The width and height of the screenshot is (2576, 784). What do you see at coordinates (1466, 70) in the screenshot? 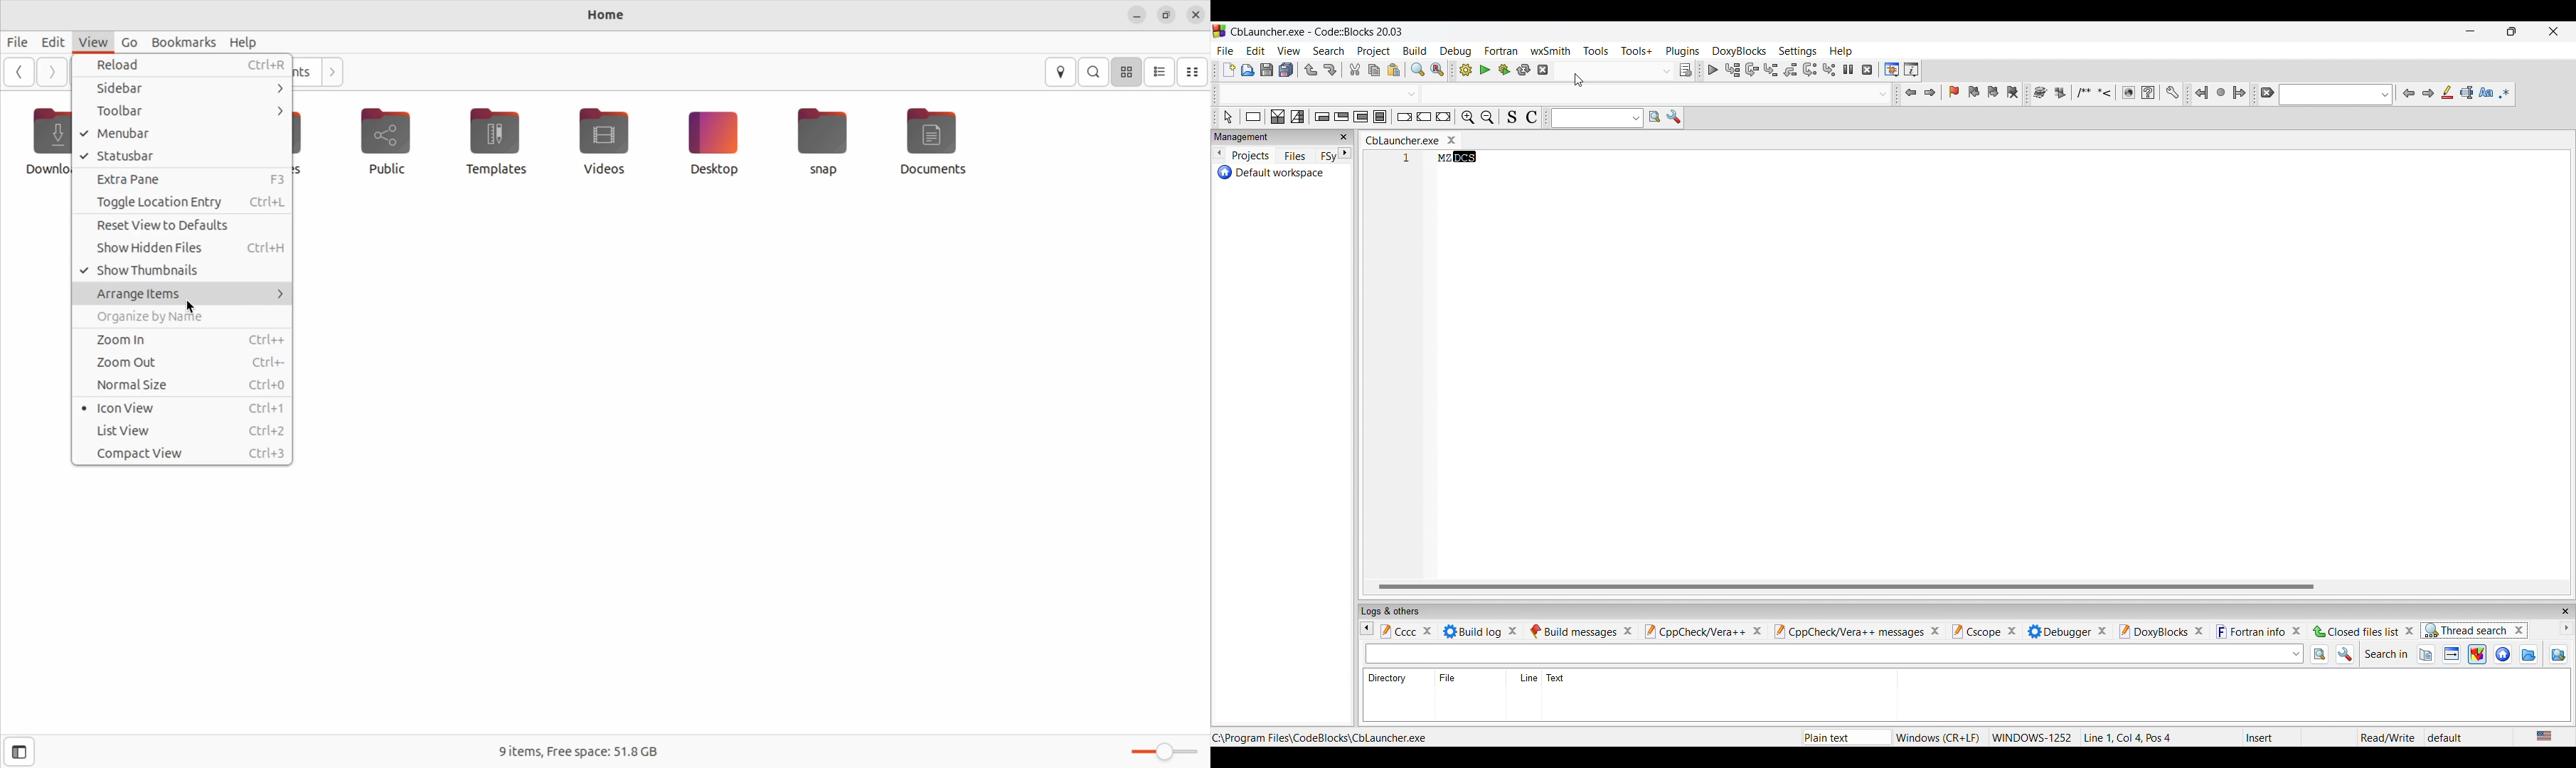
I see `Build` at bounding box center [1466, 70].